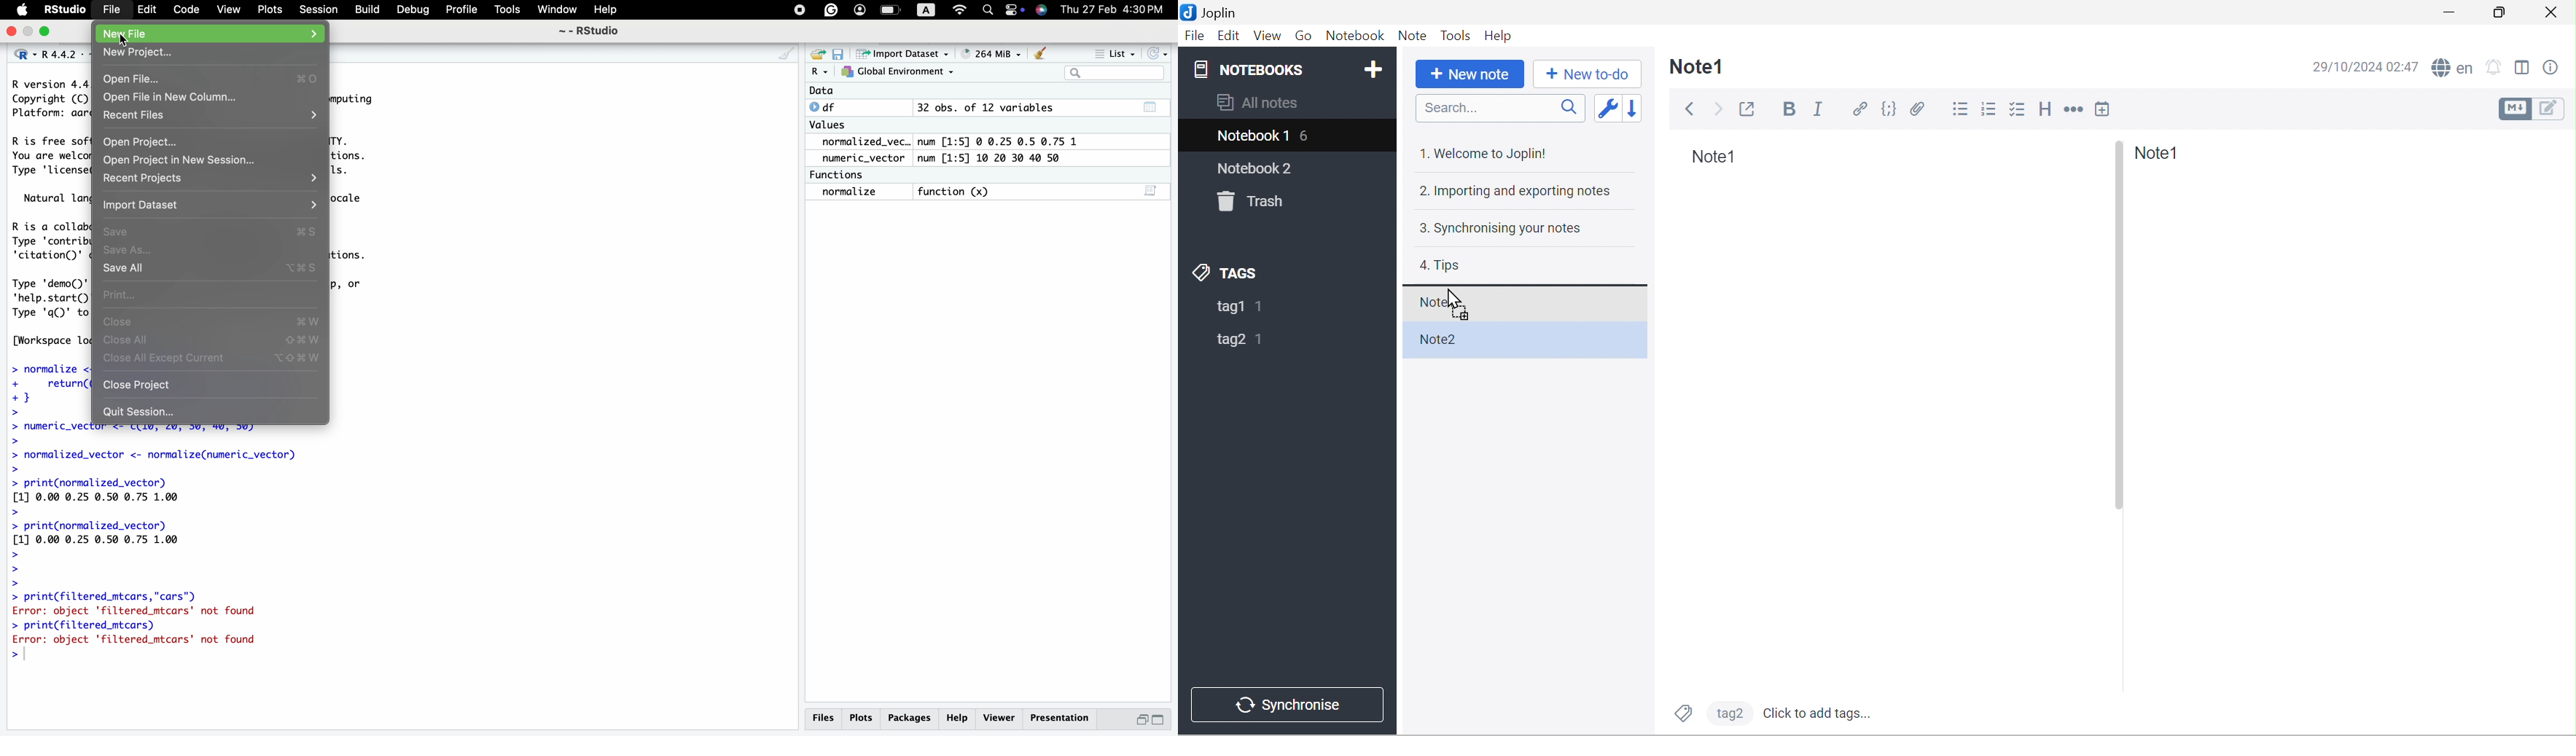  What do you see at coordinates (1250, 136) in the screenshot?
I see `Notebook1` at bounding box center [1250, 136].